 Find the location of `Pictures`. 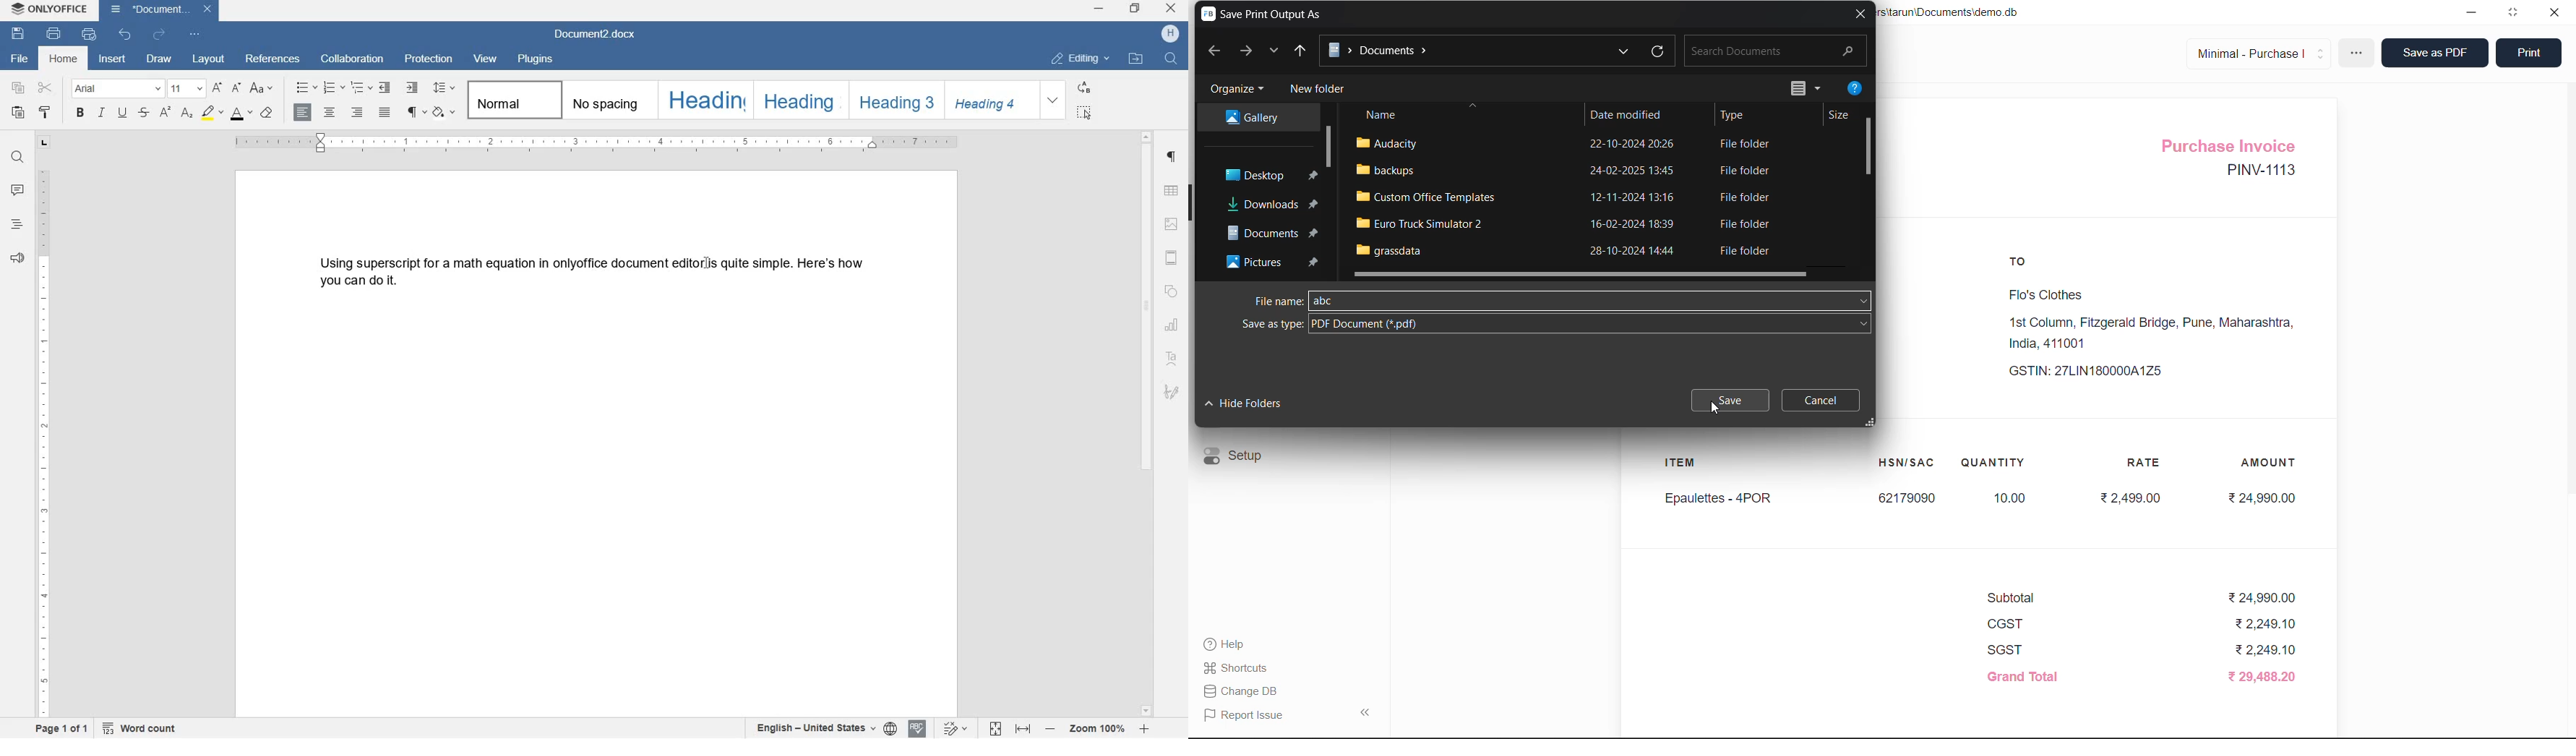

Pictures is located at coordinates (1273, 261).